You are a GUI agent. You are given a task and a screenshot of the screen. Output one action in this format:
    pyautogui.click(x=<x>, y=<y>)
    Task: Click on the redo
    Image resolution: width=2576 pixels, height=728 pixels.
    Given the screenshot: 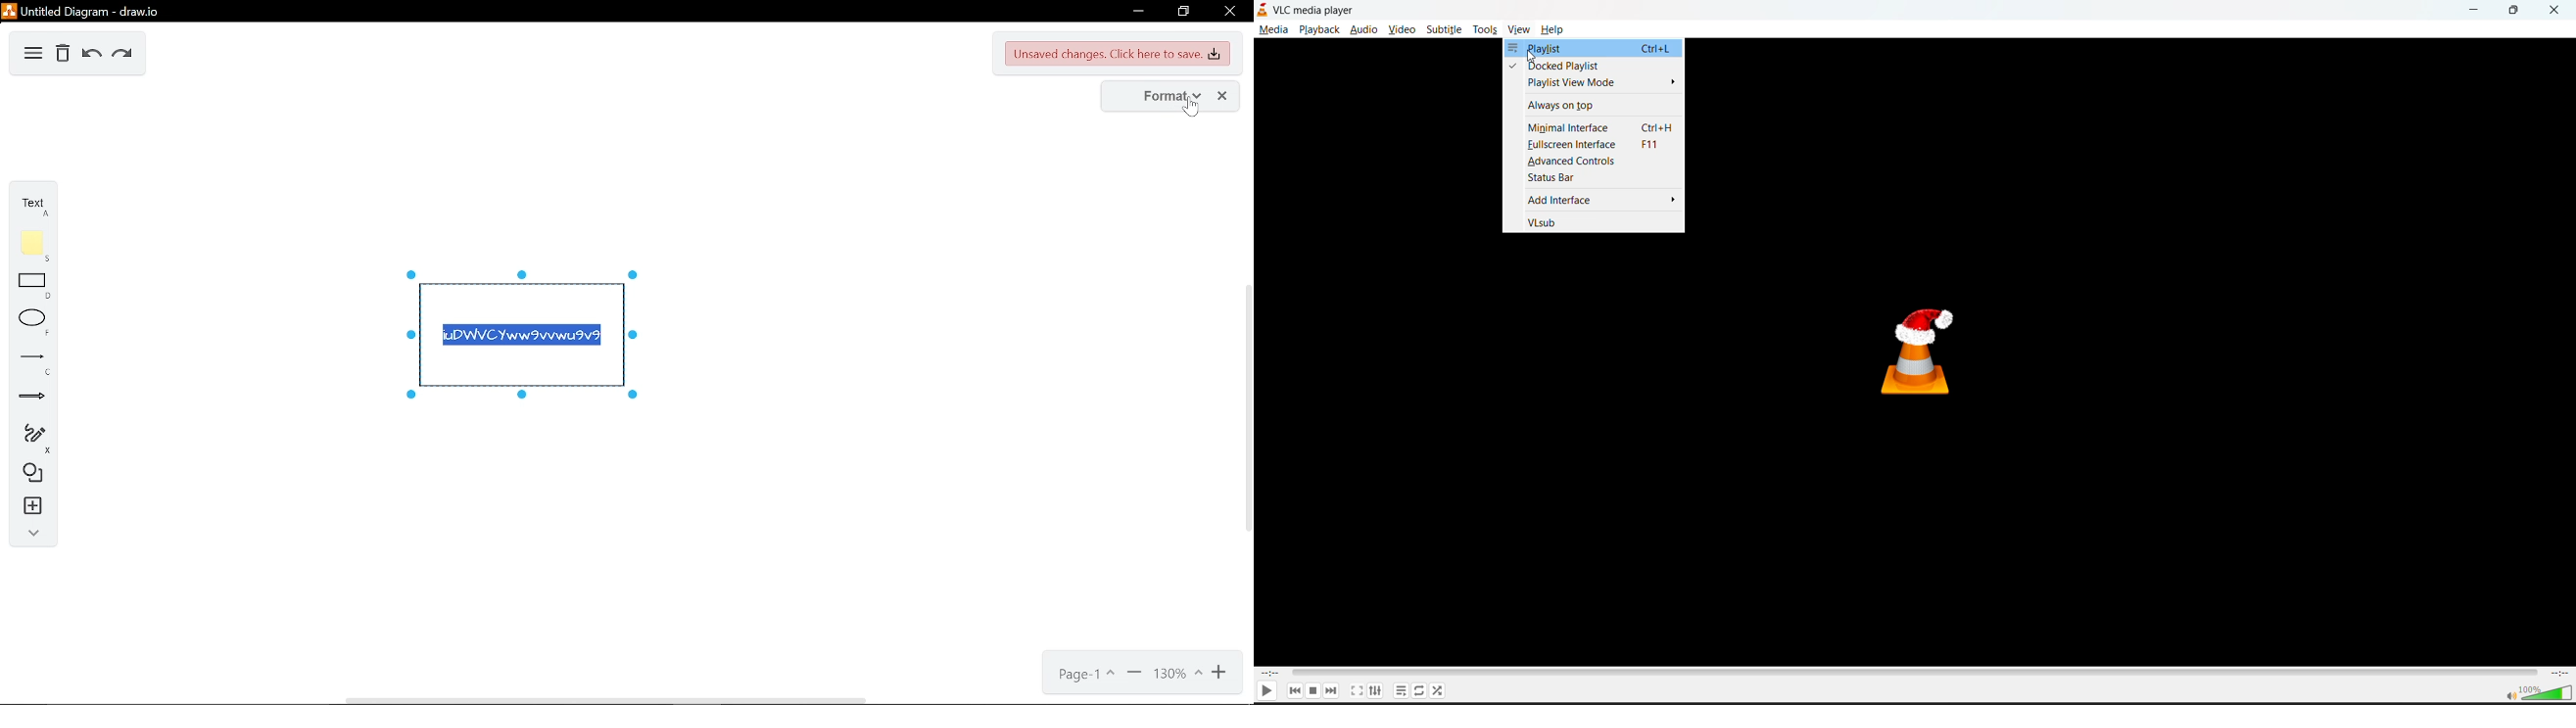 What is the action you would take?
    pyautogui.click(x=121, y=55)
    